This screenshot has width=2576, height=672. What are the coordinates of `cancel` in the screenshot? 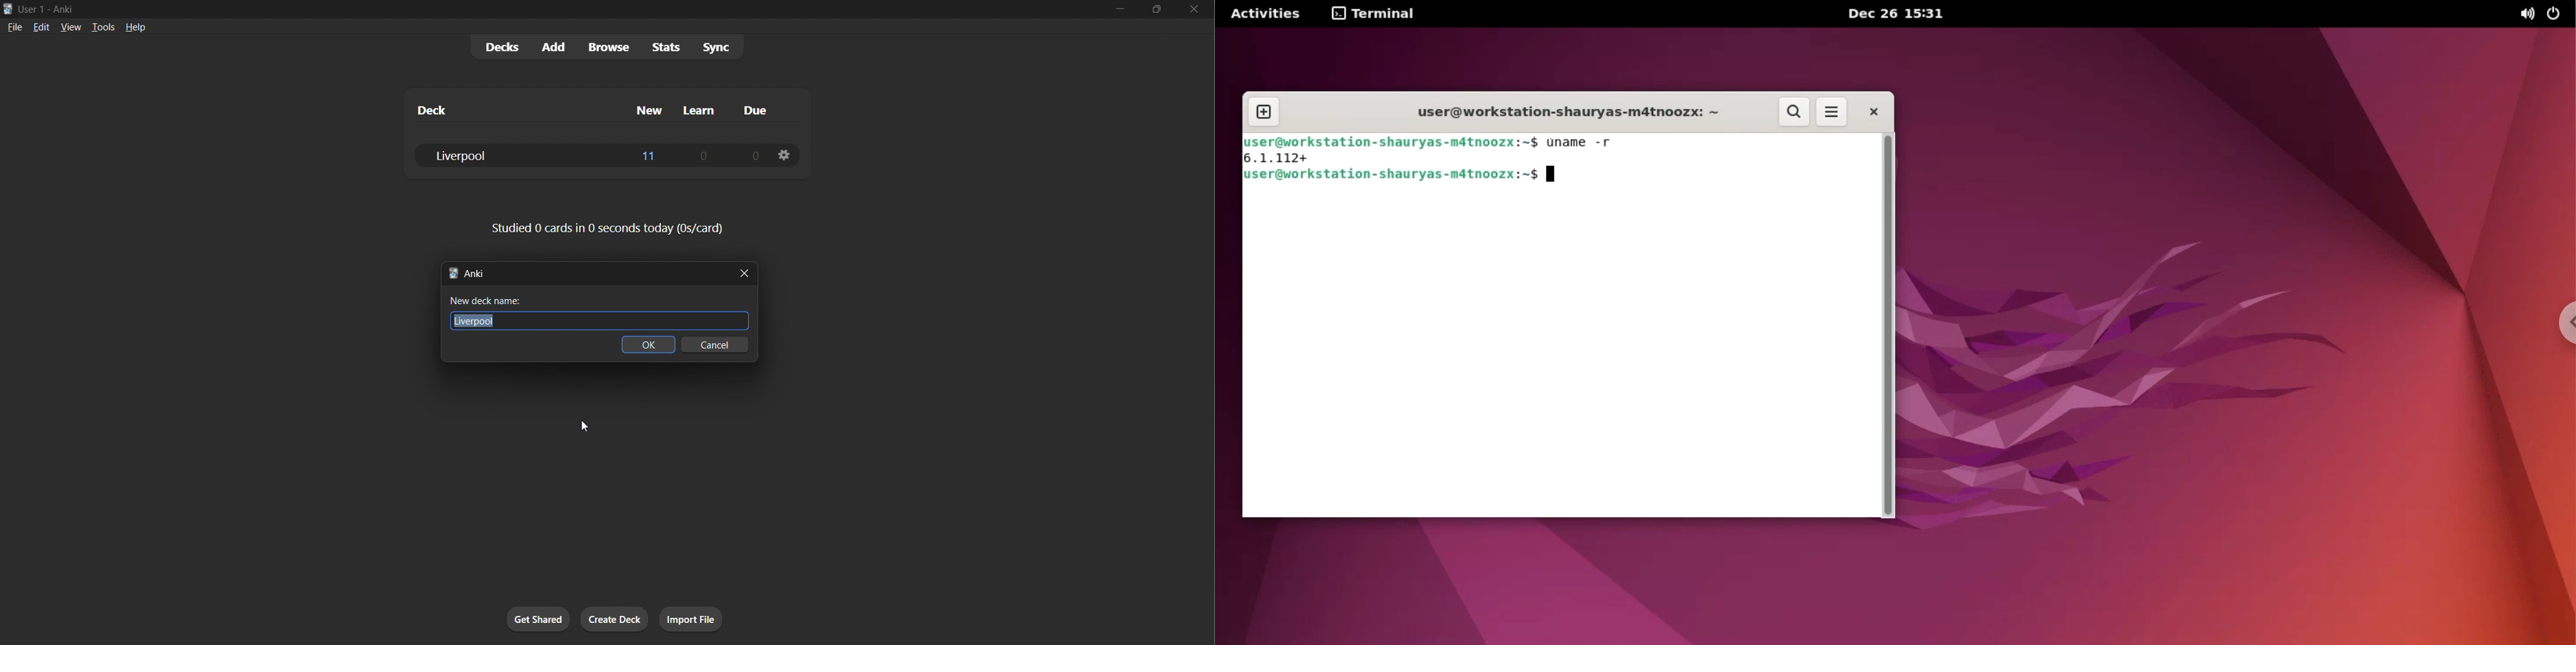 It's located at (715, 345).